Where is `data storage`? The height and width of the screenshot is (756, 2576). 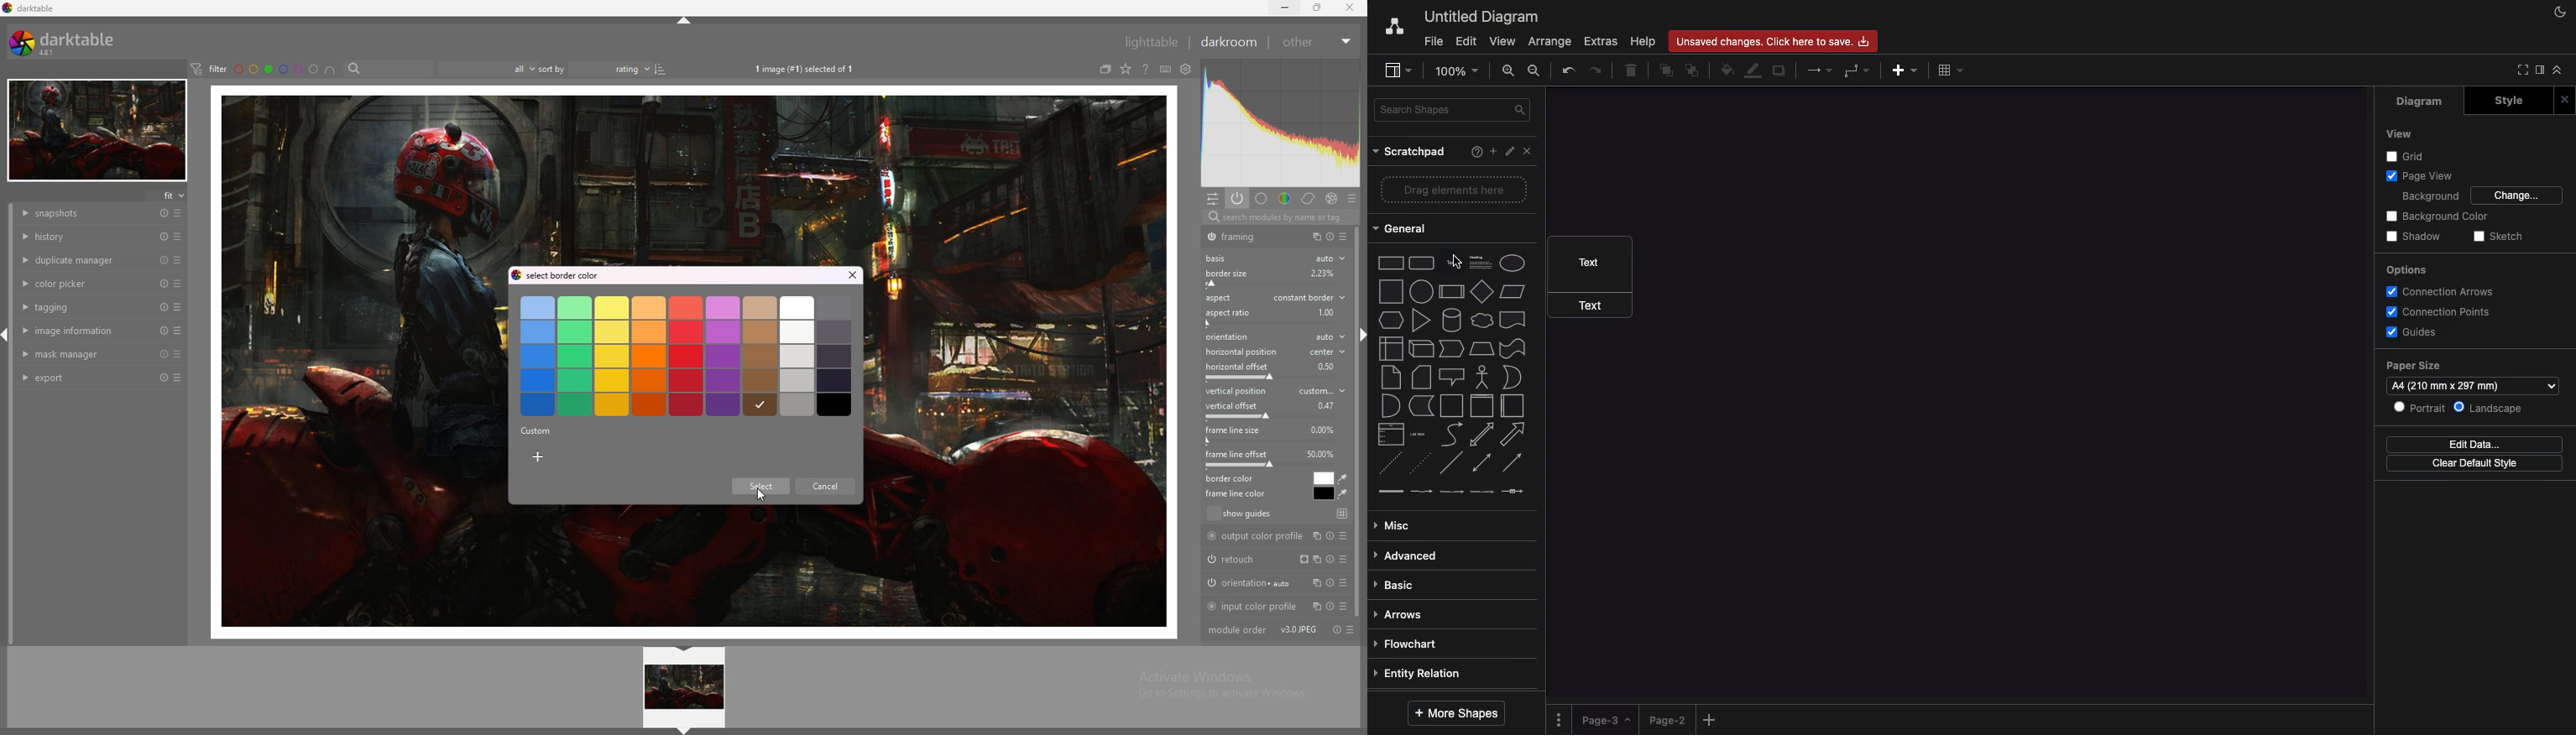
data storage is located at coordinates (1422, 406).